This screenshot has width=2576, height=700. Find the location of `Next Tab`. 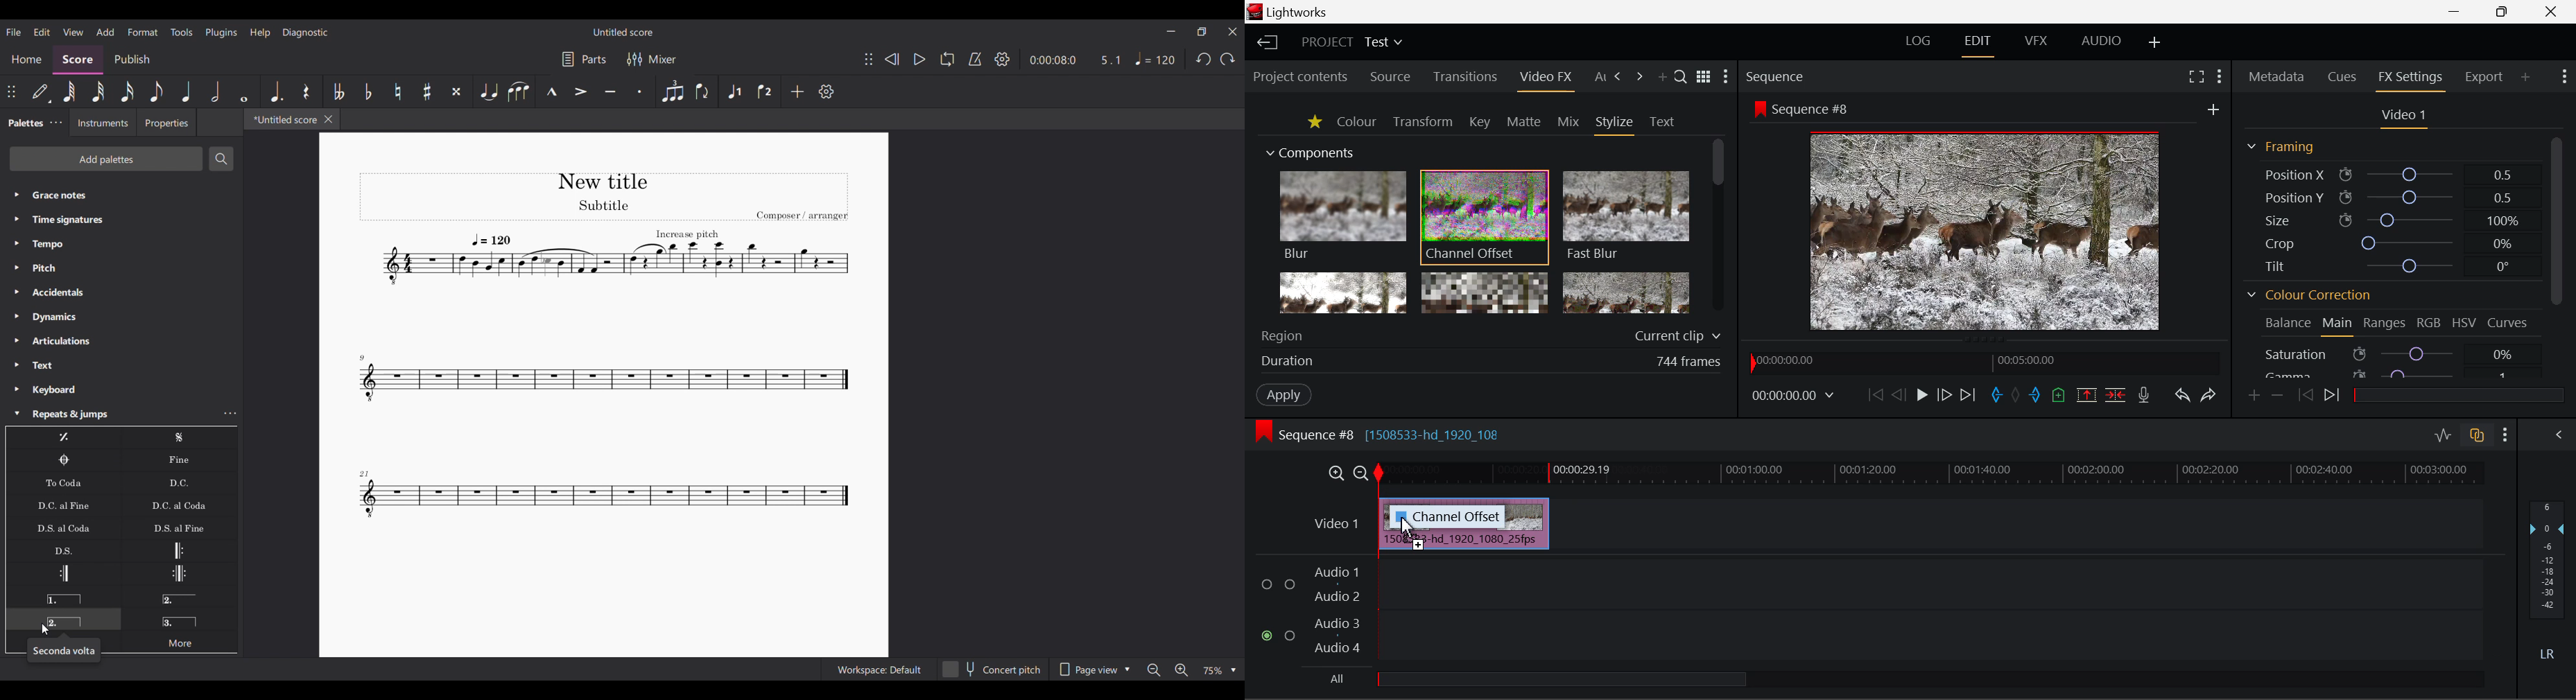

Next Tab is located at coordinates (1639, 77).